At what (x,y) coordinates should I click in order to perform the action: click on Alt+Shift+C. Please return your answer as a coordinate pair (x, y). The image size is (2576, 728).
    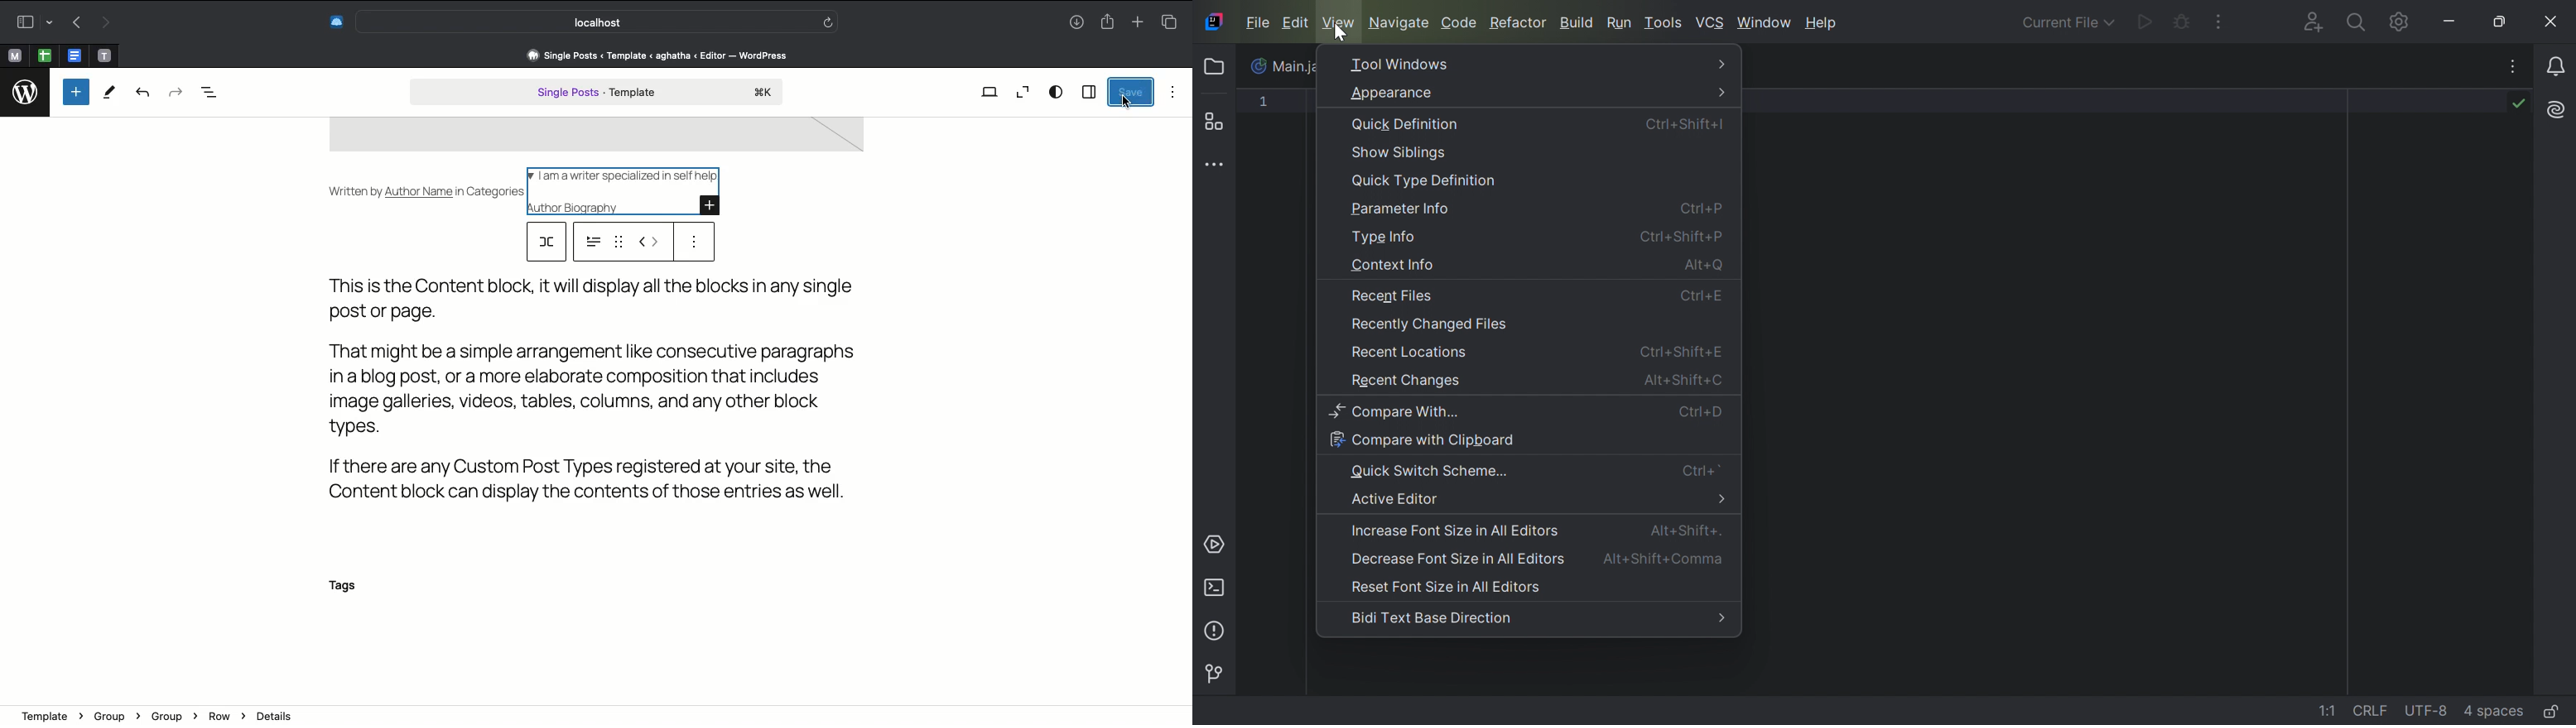
    Looking at the image, I should click on (1684, 379).